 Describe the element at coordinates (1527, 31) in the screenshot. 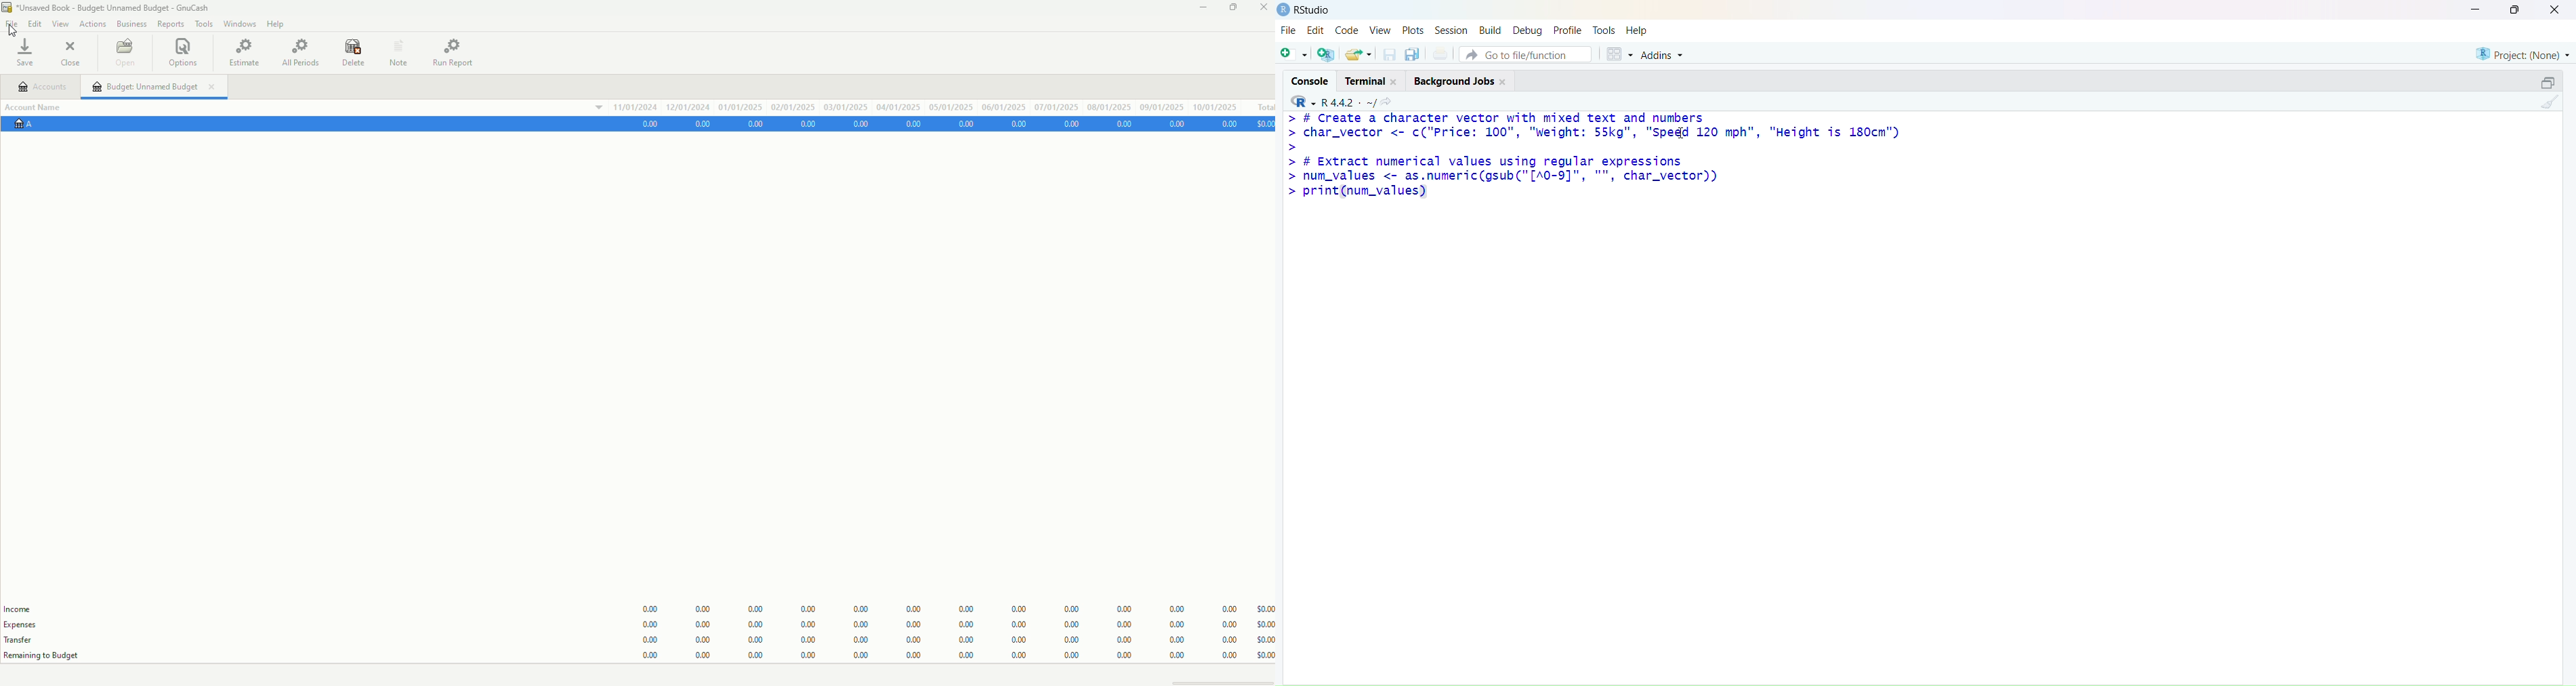

I see `debug` at that location.